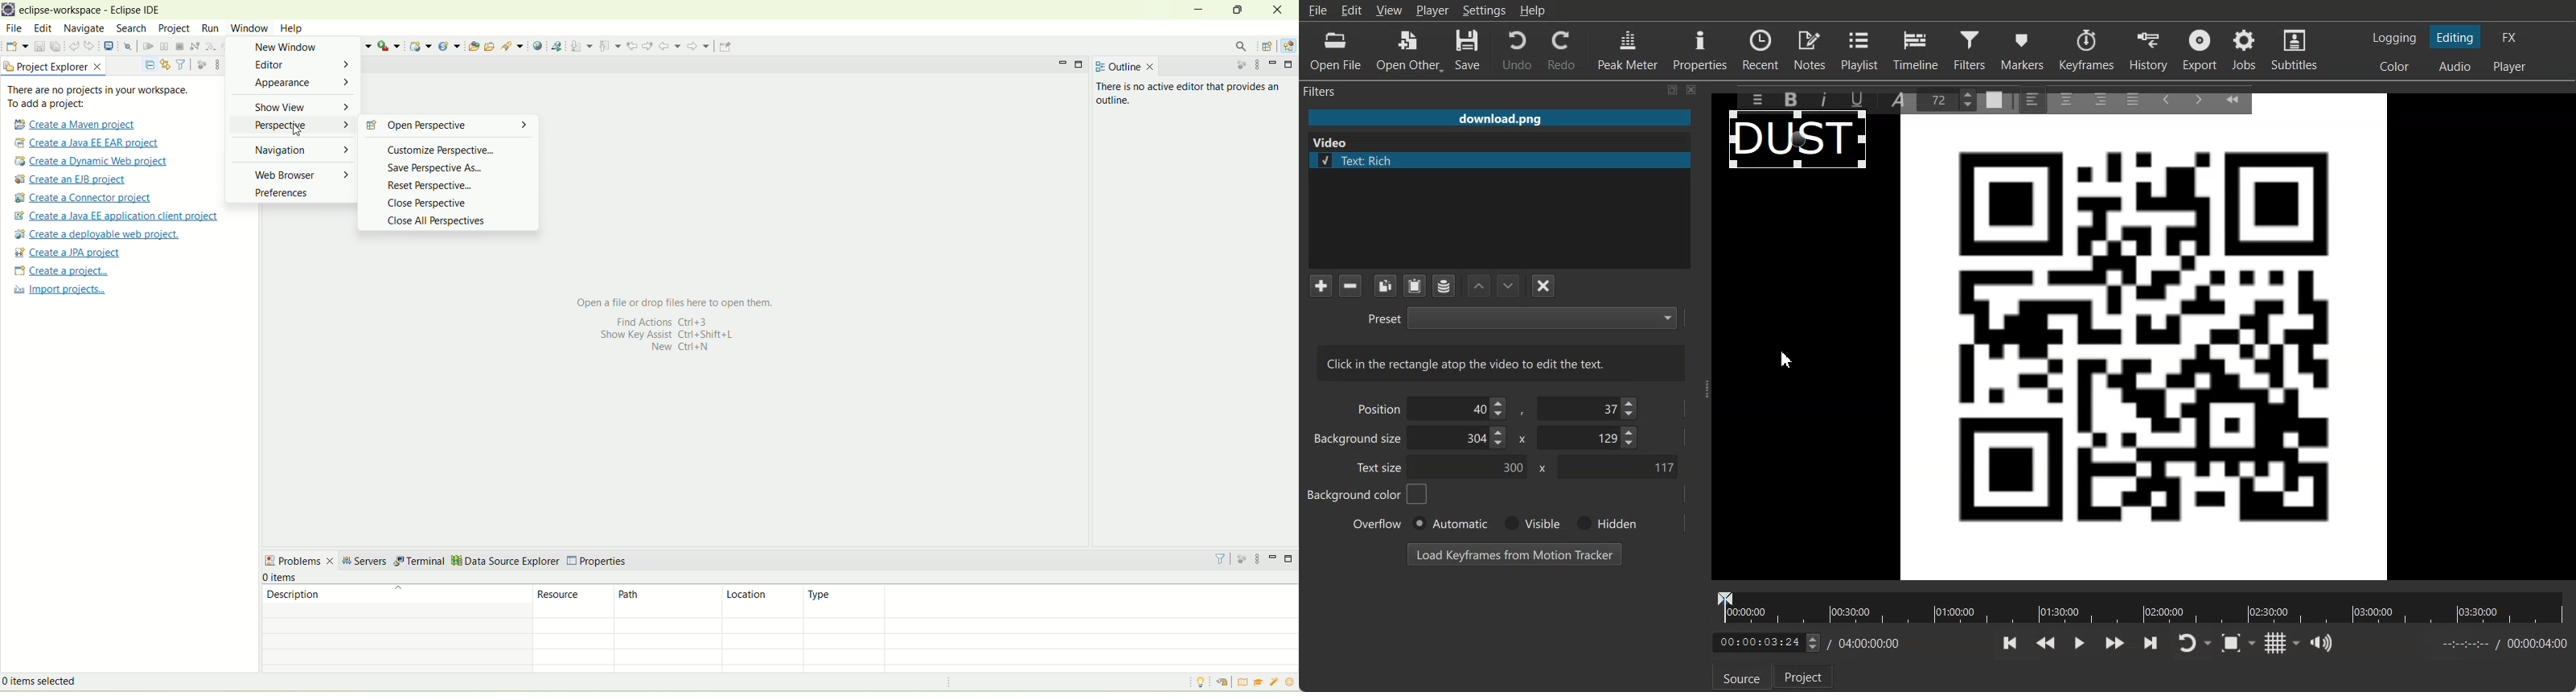 The image size is (2576, 700). What do you see at coordinates (1336, 90) in the screenshot?
I see `Filters` at bounding box center [1336, 90].